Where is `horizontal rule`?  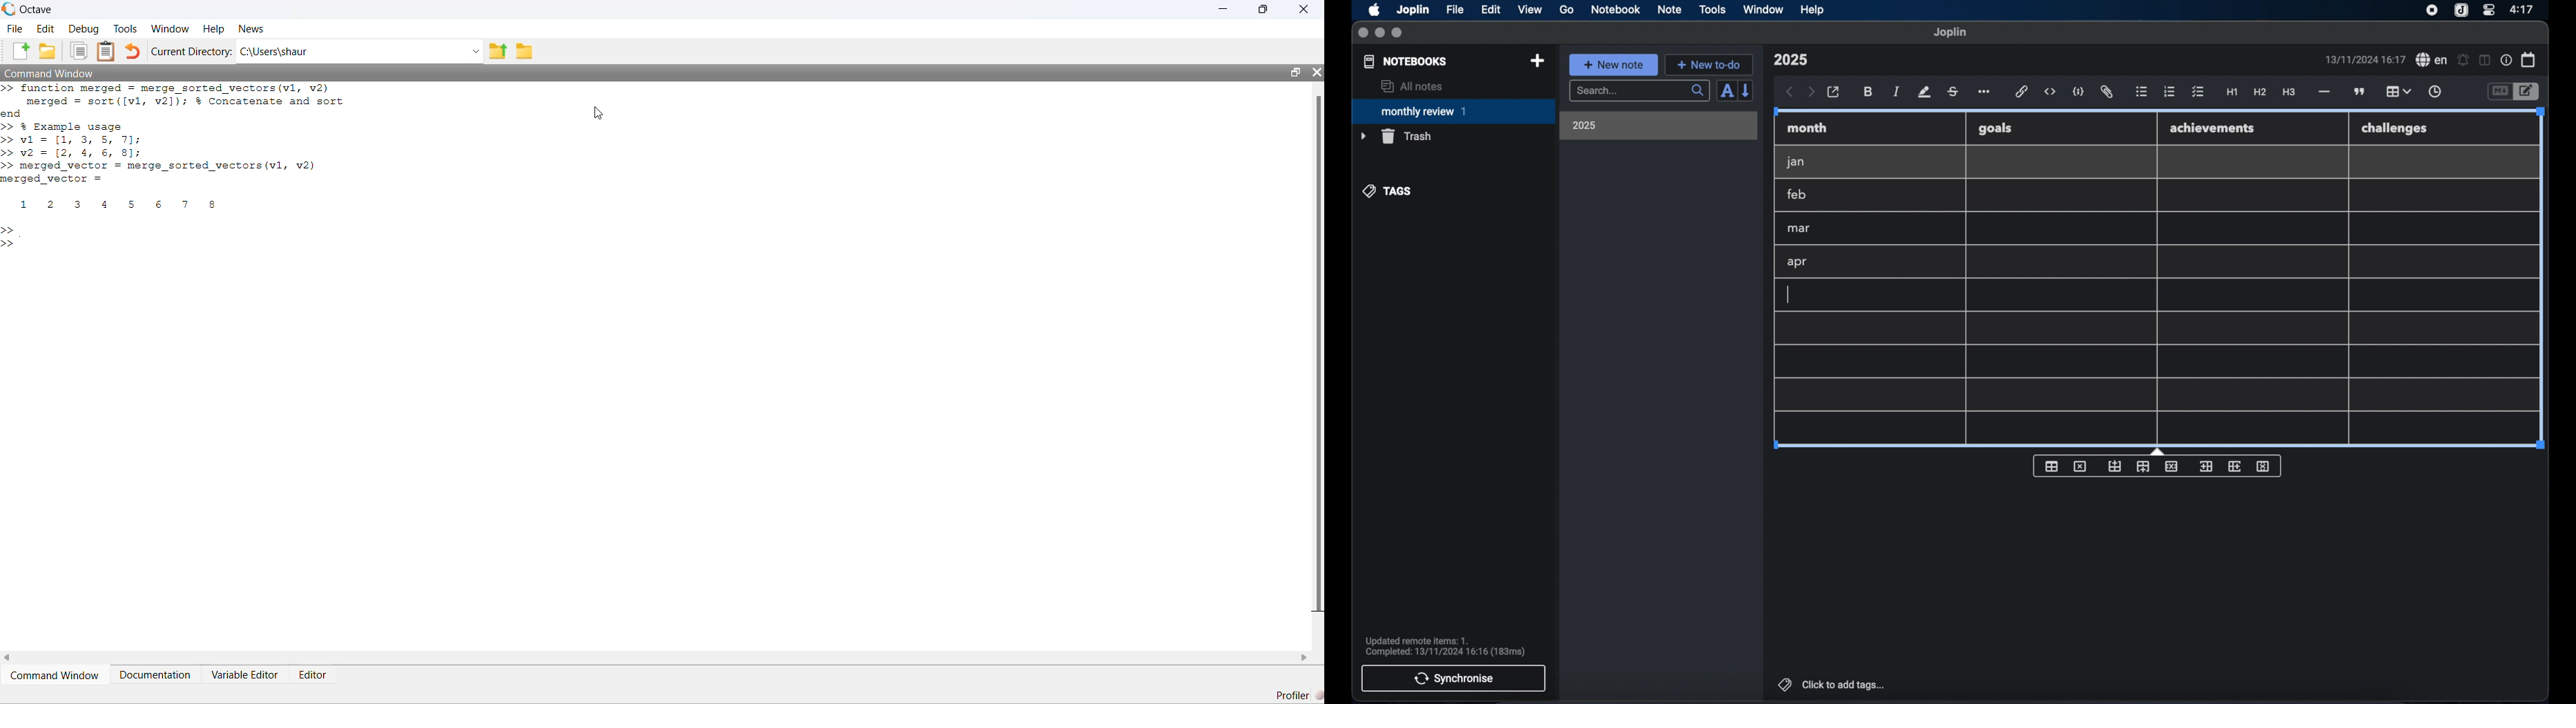
horizontal rule is located at coordinates (2323, 92).